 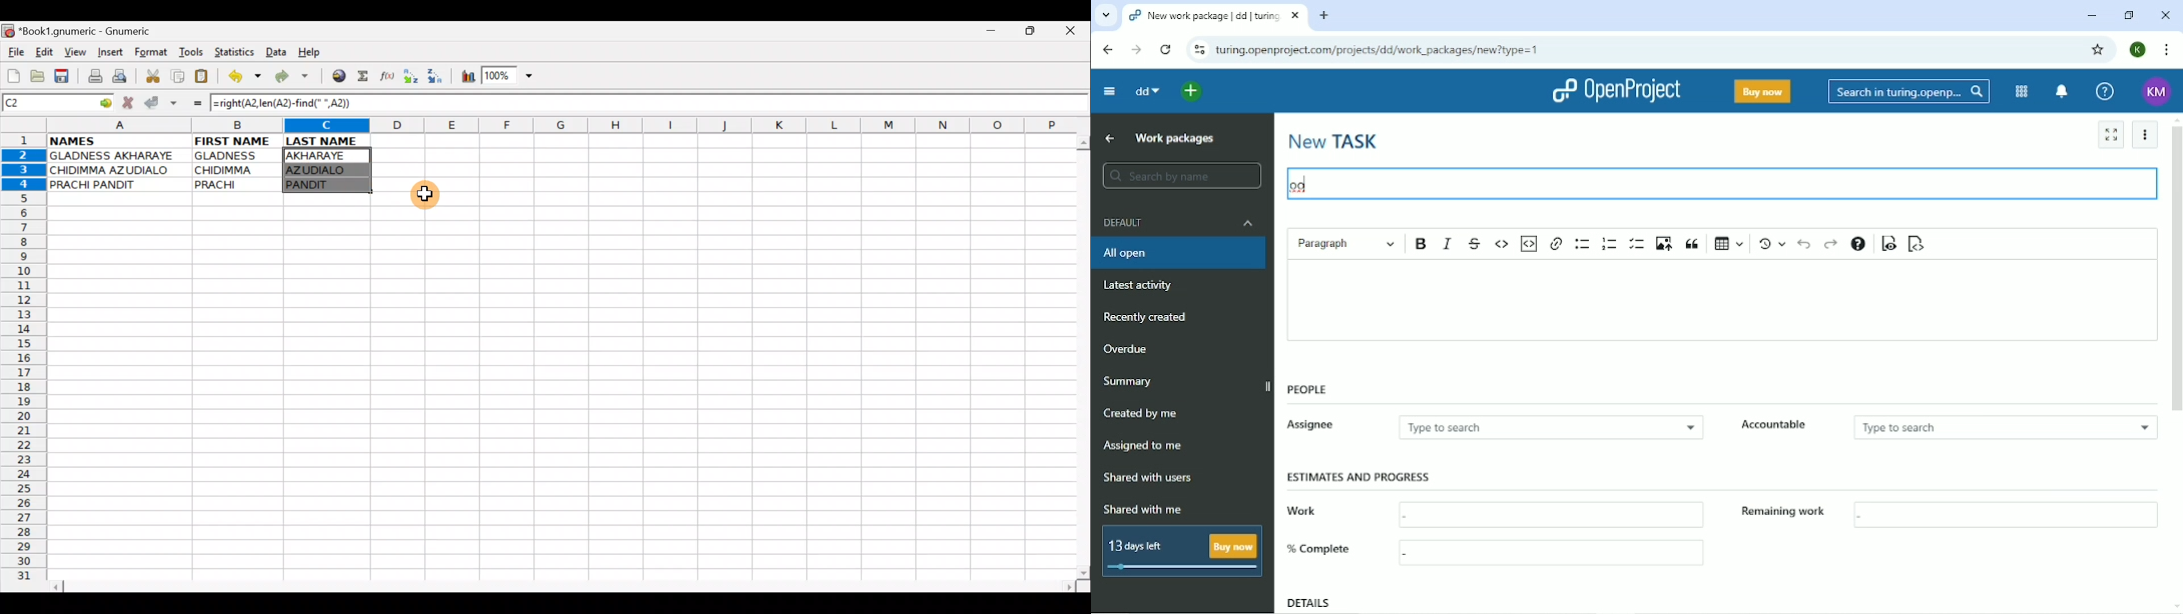 What do you see at coordinates (310, 52) in the screenshot?
I see `Help` at bounding box center [310, 52].